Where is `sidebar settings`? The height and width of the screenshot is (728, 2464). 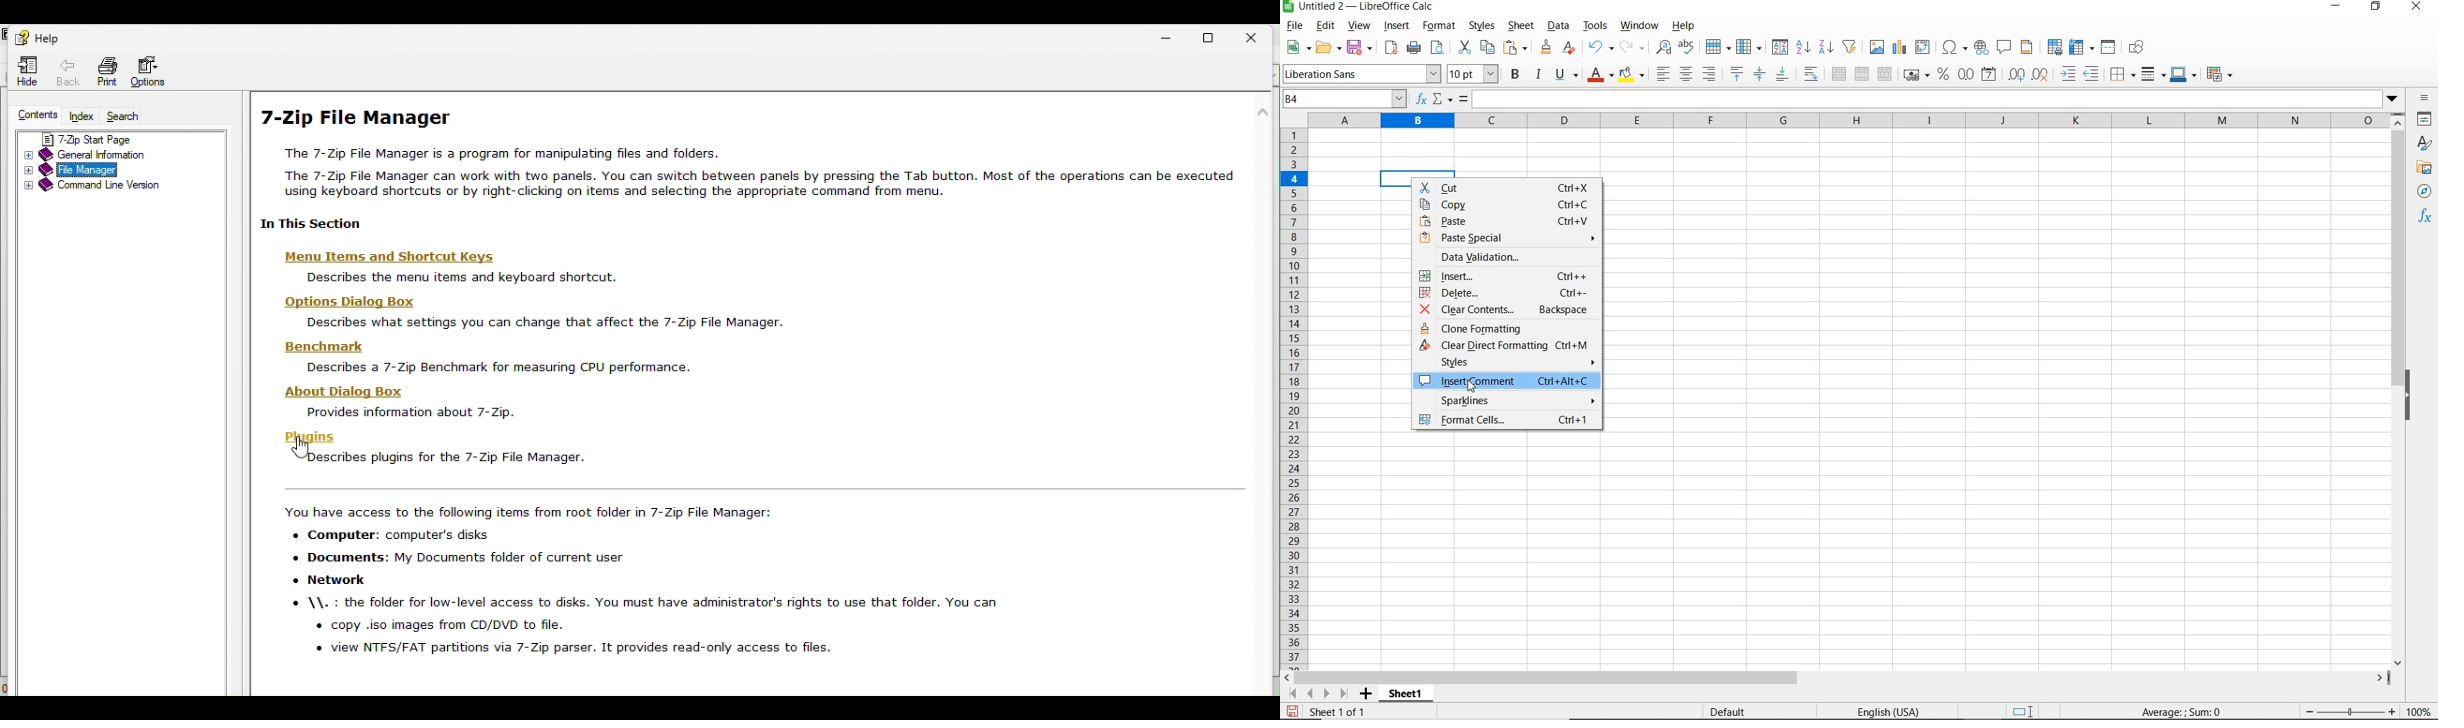
sidebar settings is located at coordinates (2425, 98).